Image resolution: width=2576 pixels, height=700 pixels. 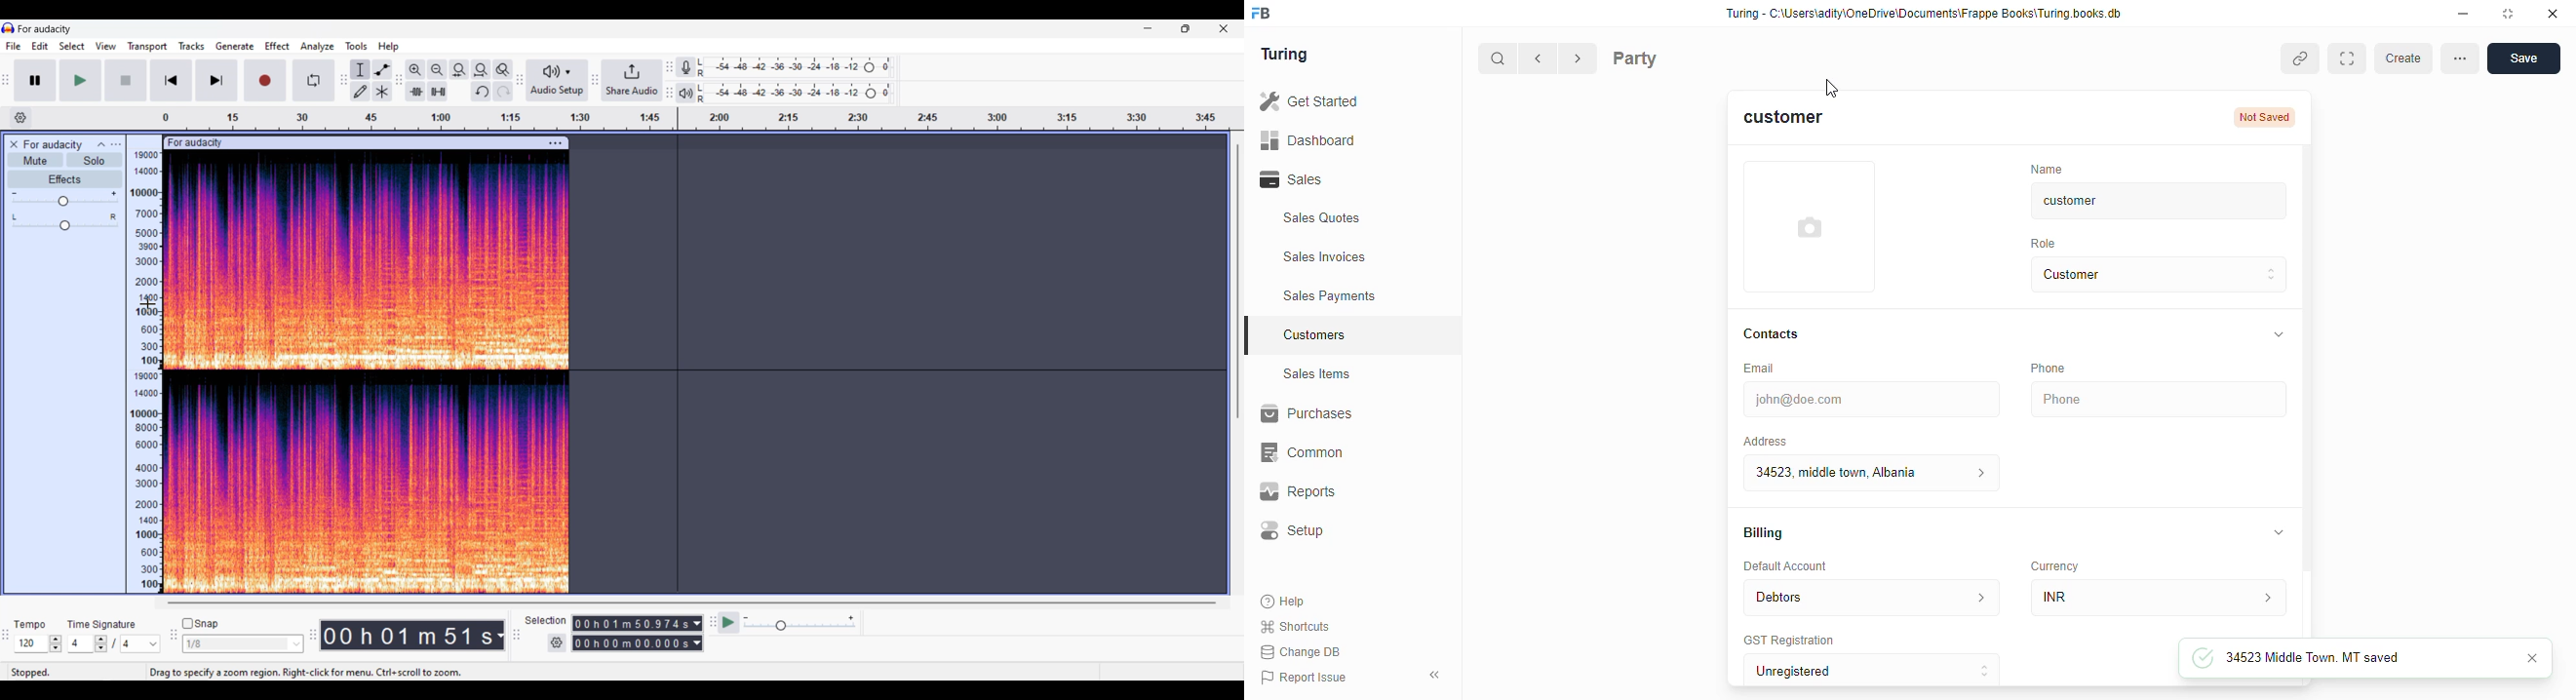 What do you see at coordinates (2136, 275) in the screenshot?
I see `Customer` at bounding box center [2136, 275].